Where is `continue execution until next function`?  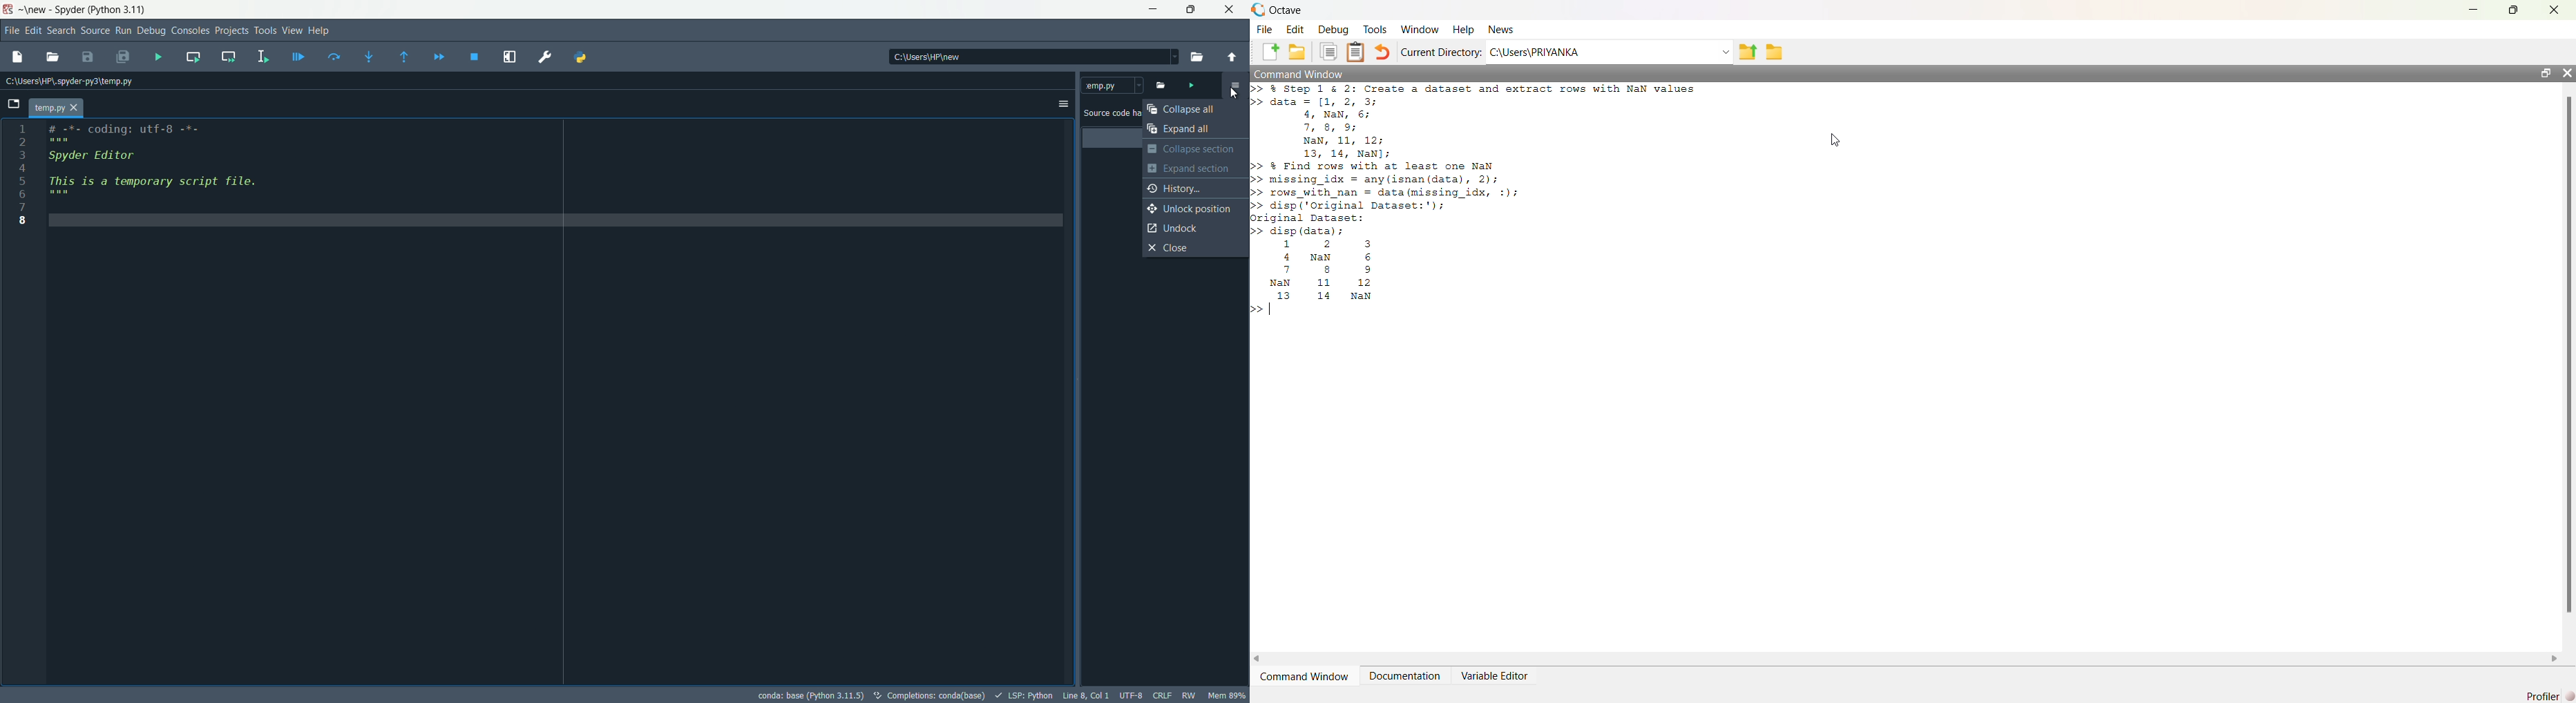
continue execution until next function is located at coordinates (407, 57).